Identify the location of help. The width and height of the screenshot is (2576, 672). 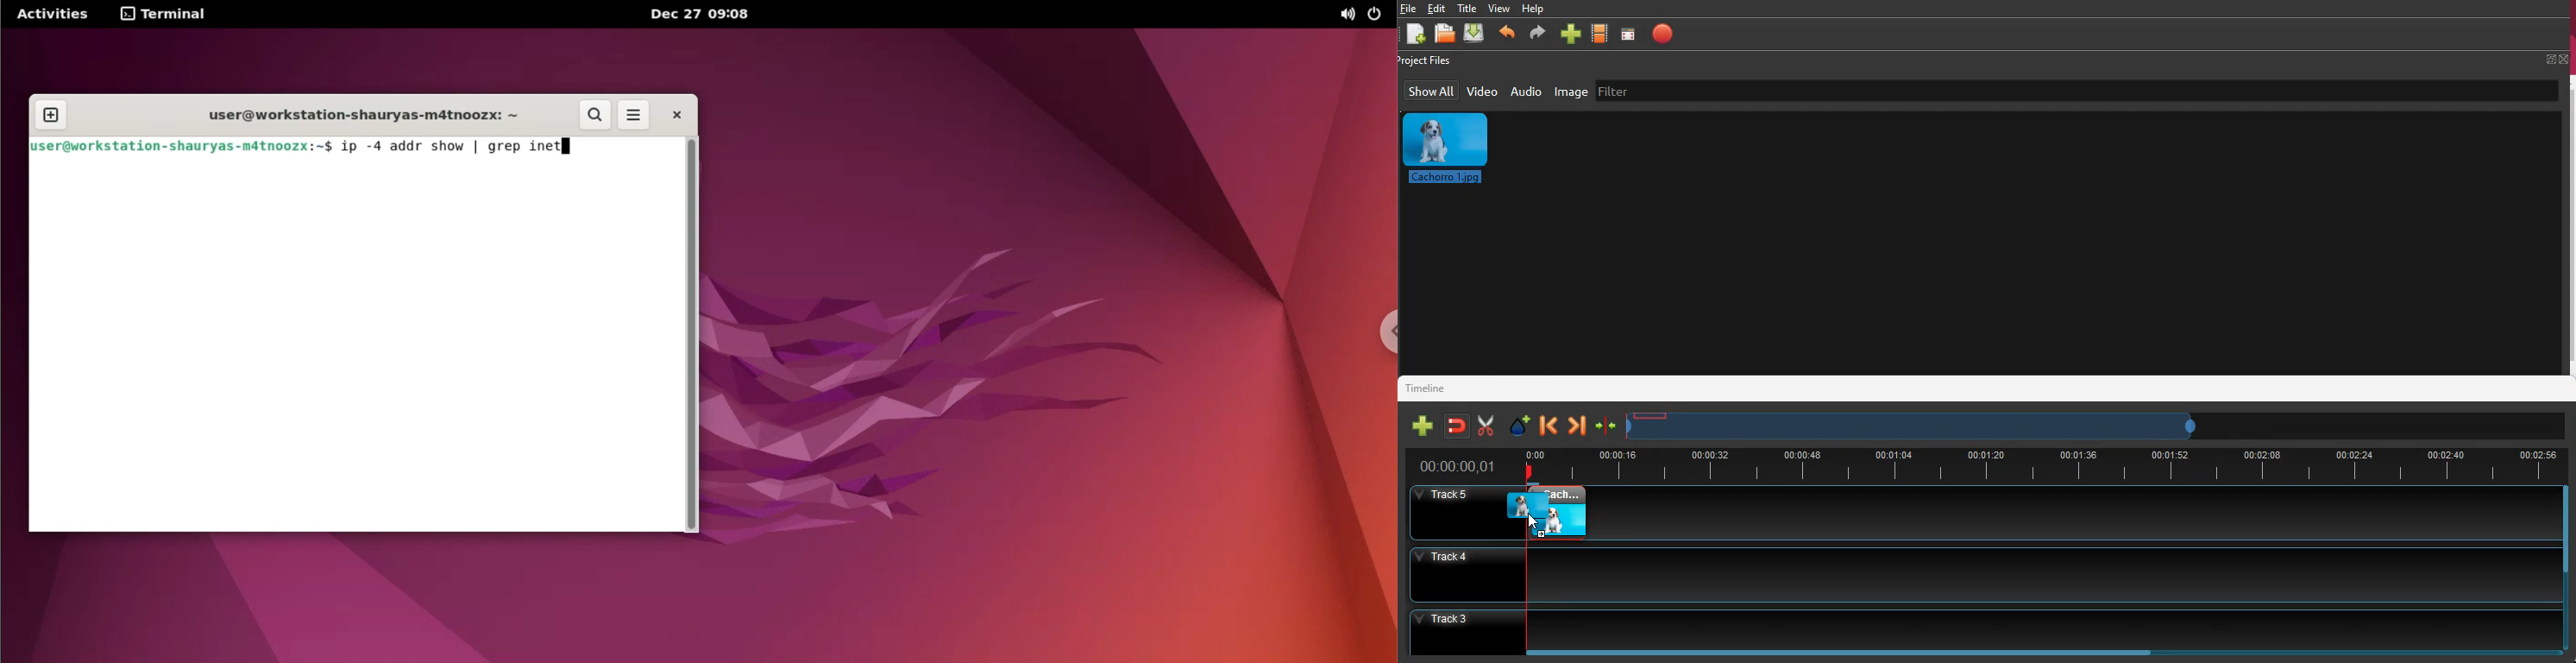
(1534, 10).